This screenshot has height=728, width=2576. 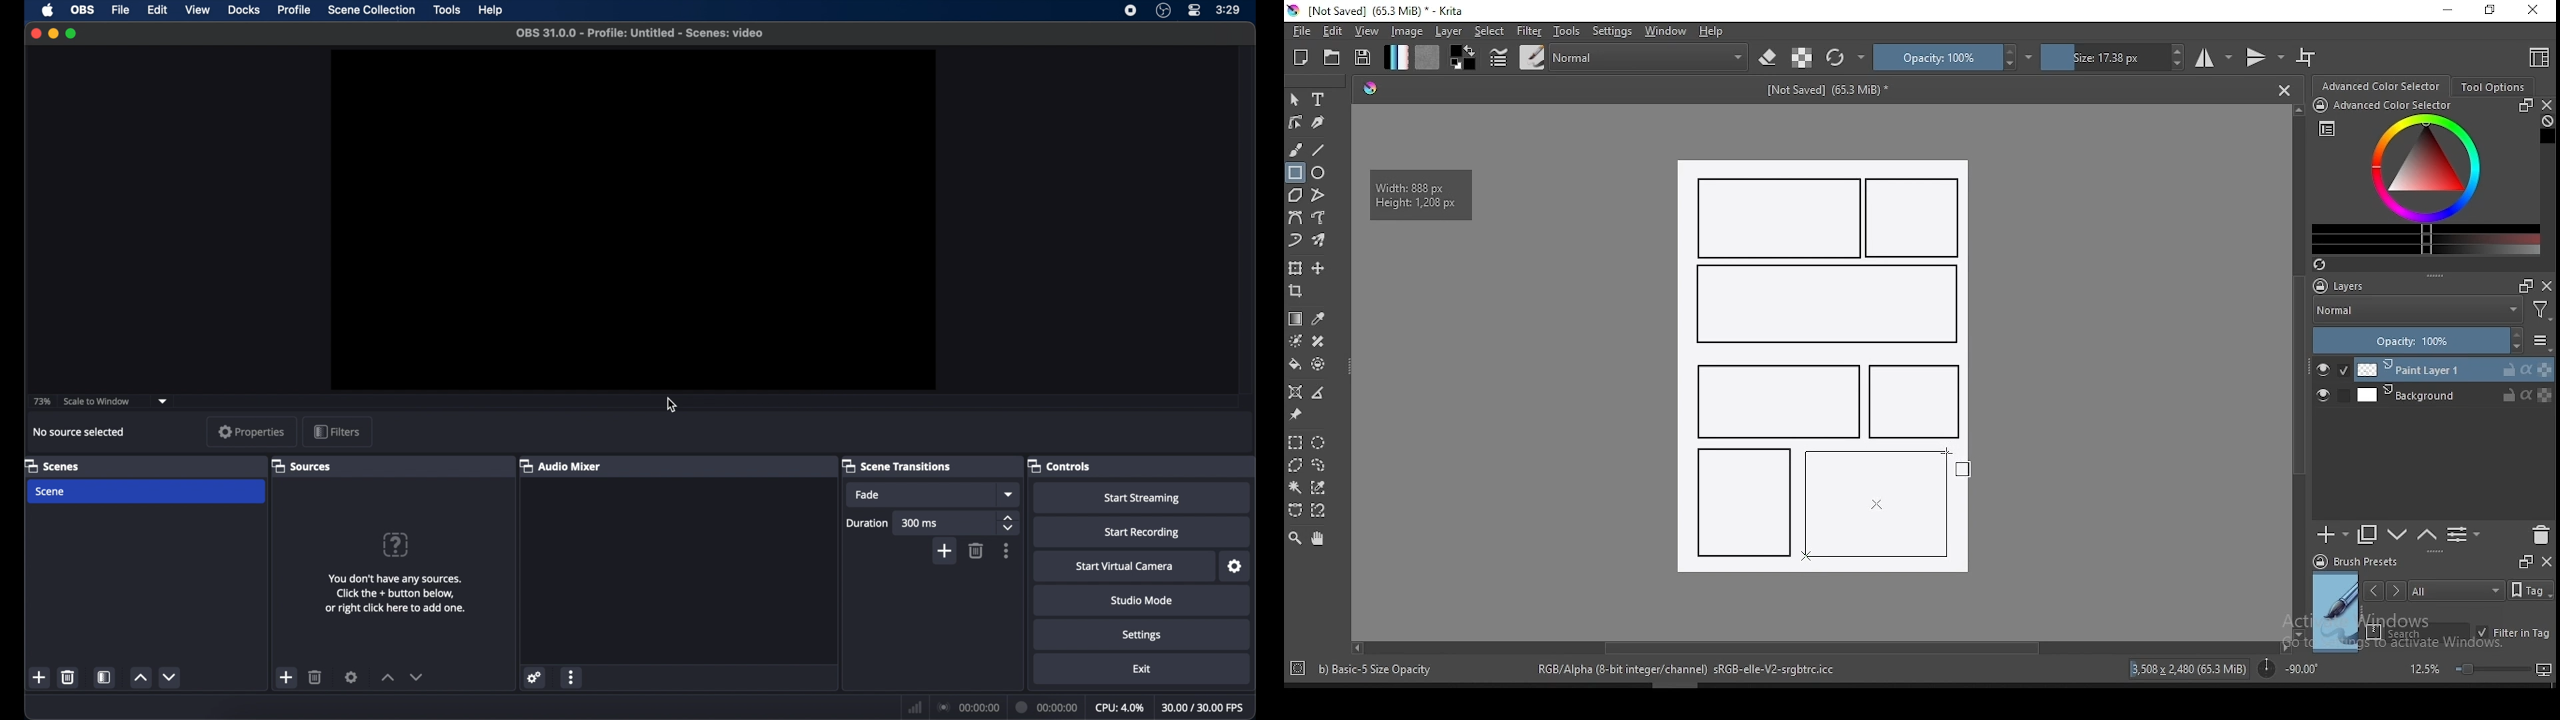 I want to click on decrement, so click(x=171, y=677).